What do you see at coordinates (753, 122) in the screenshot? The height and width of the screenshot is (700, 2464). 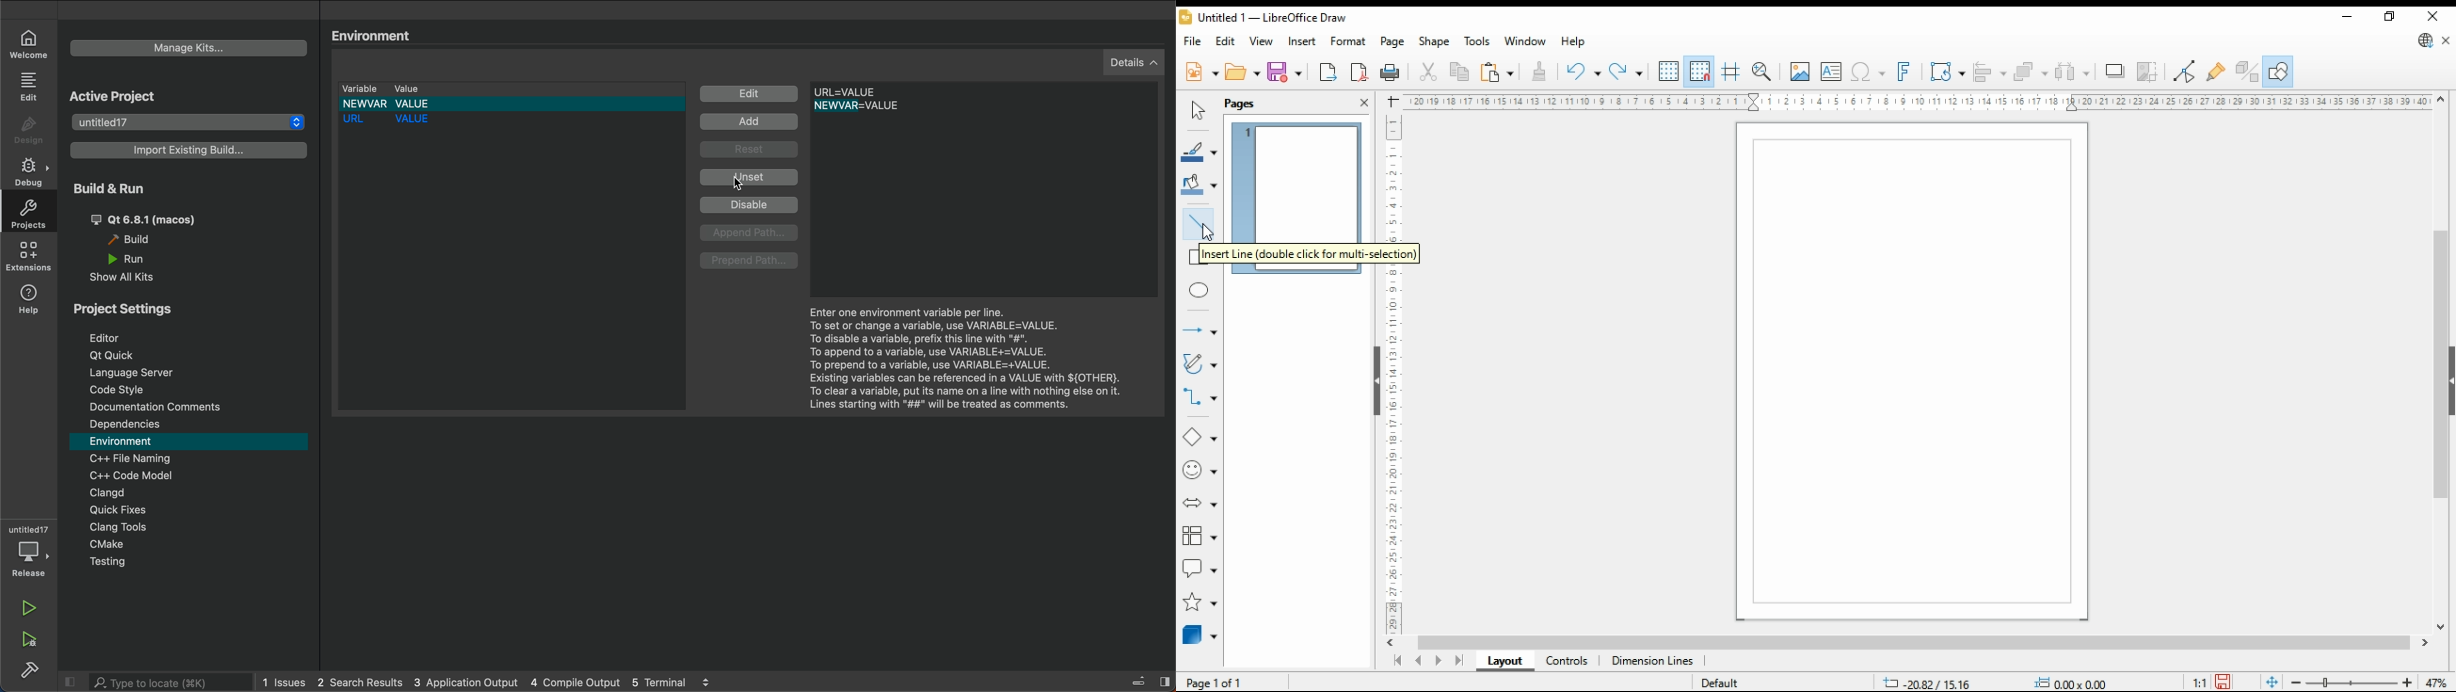 I see `add` at bounding box center [753, 122].